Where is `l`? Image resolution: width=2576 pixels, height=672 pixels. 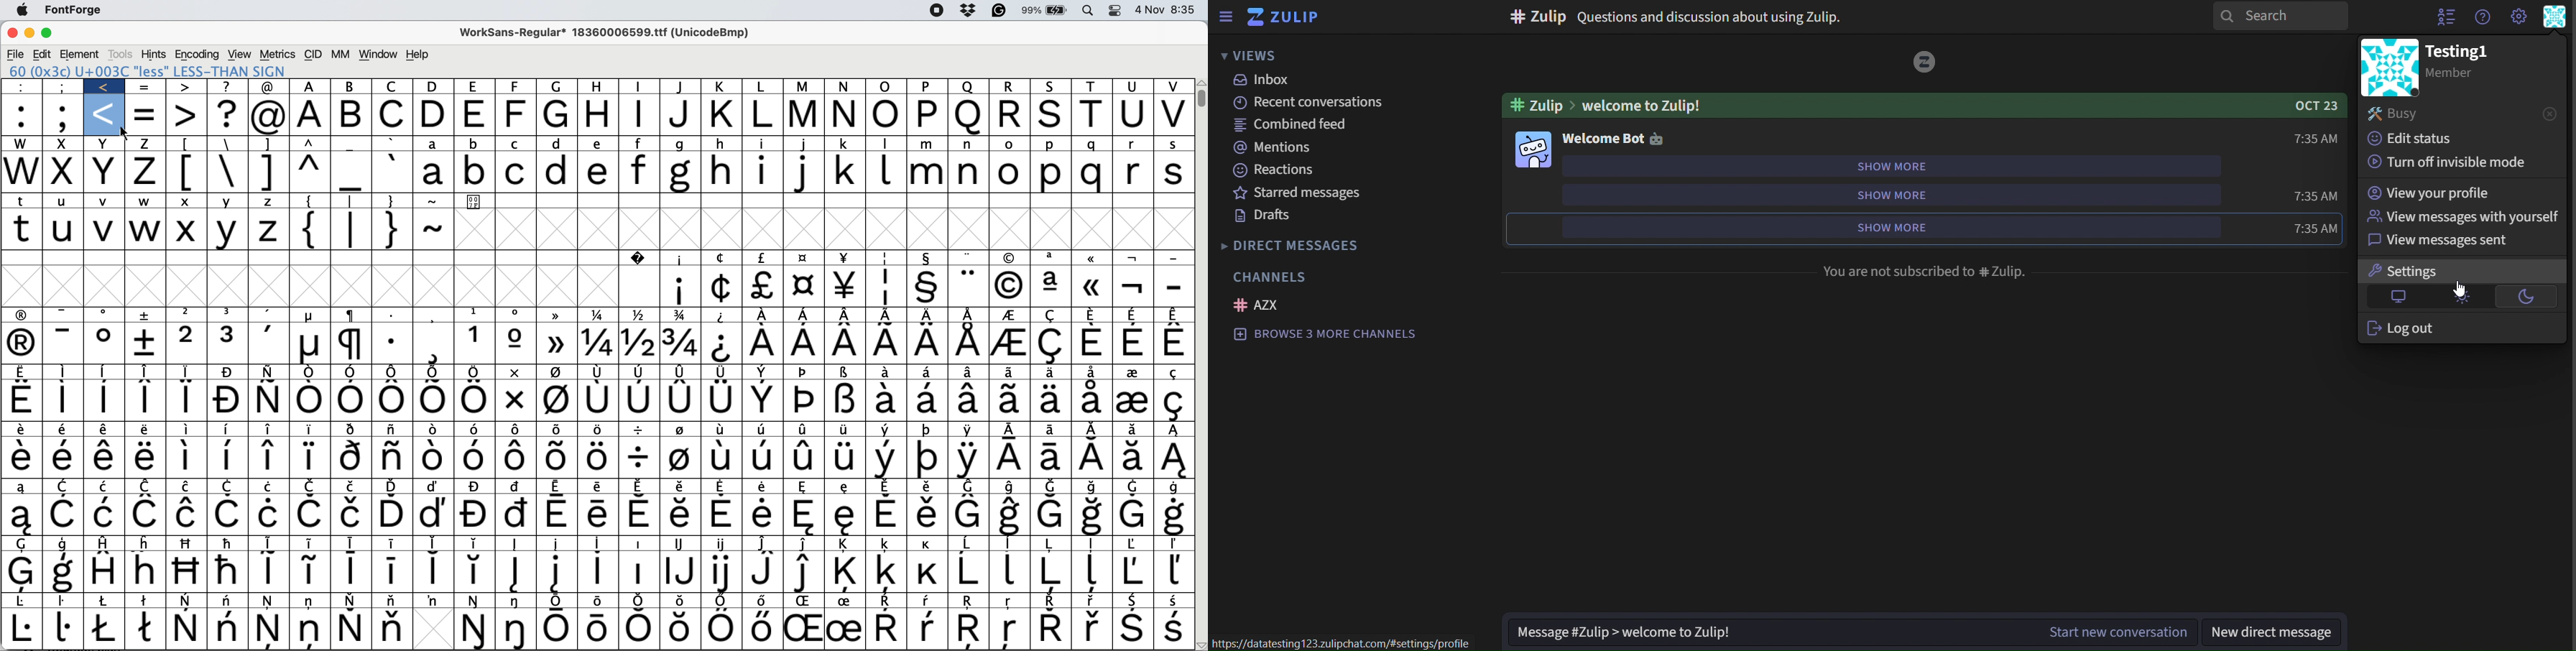 l is located at coordinates (763, 114).